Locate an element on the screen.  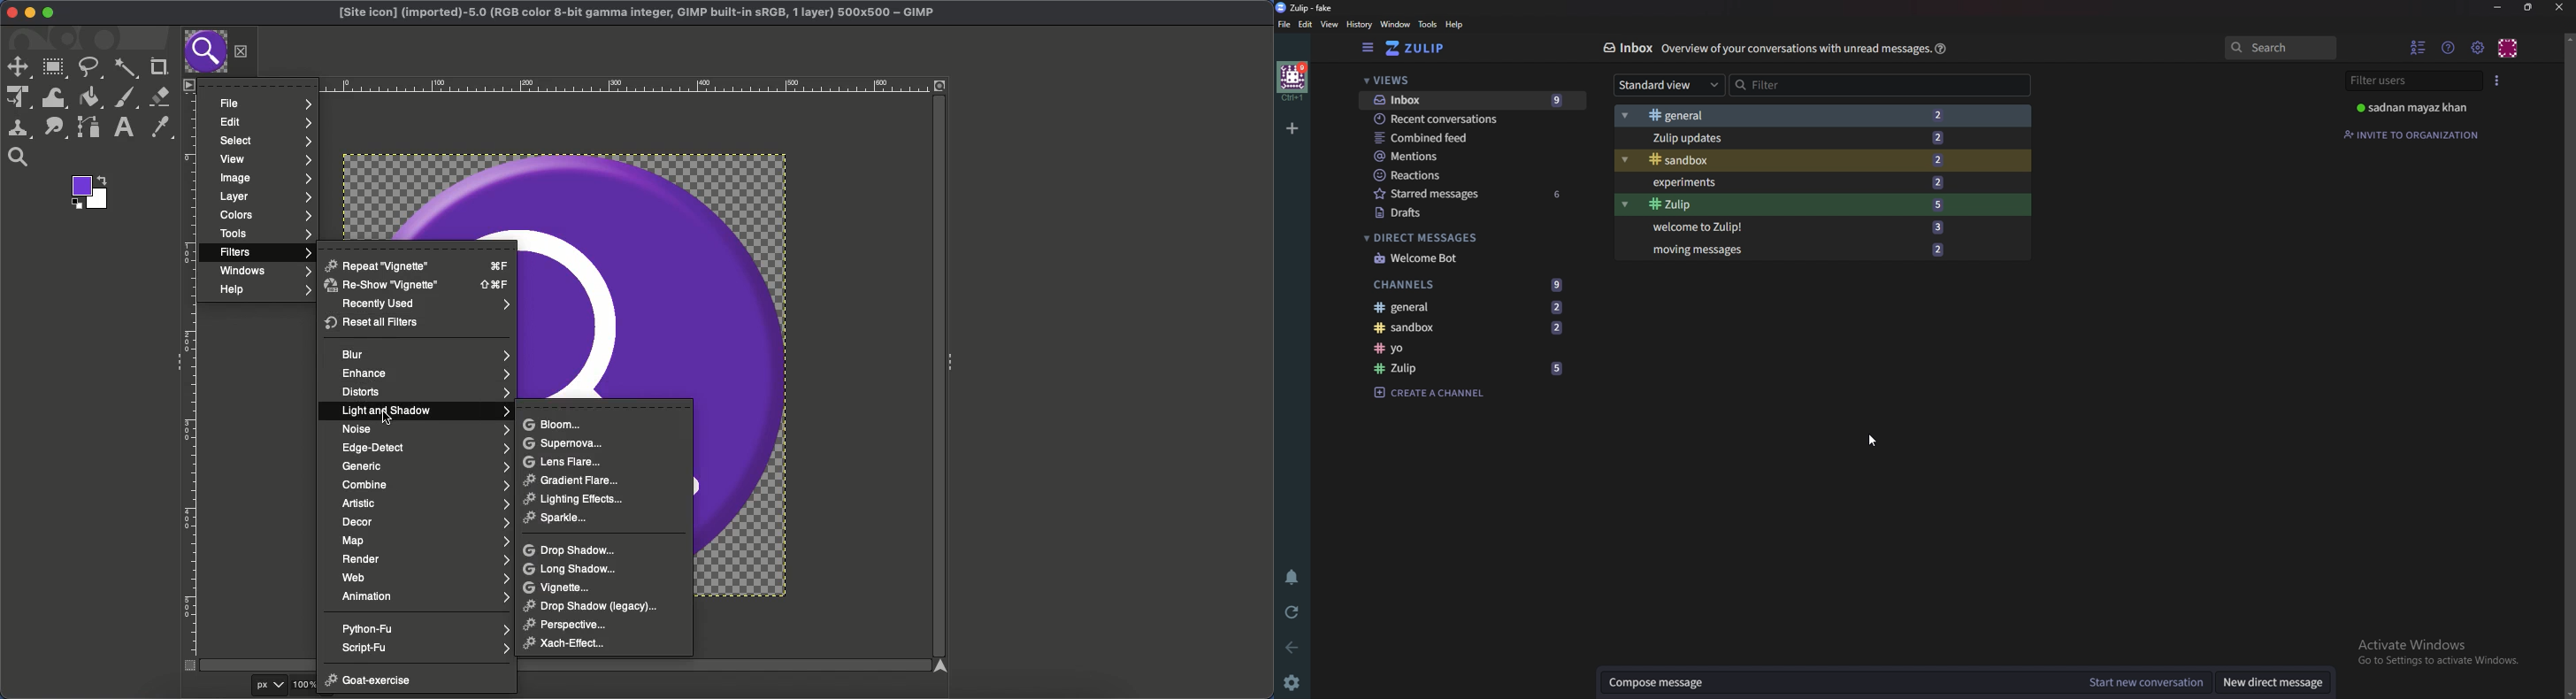
Window is located at coordinates (1395, 24).